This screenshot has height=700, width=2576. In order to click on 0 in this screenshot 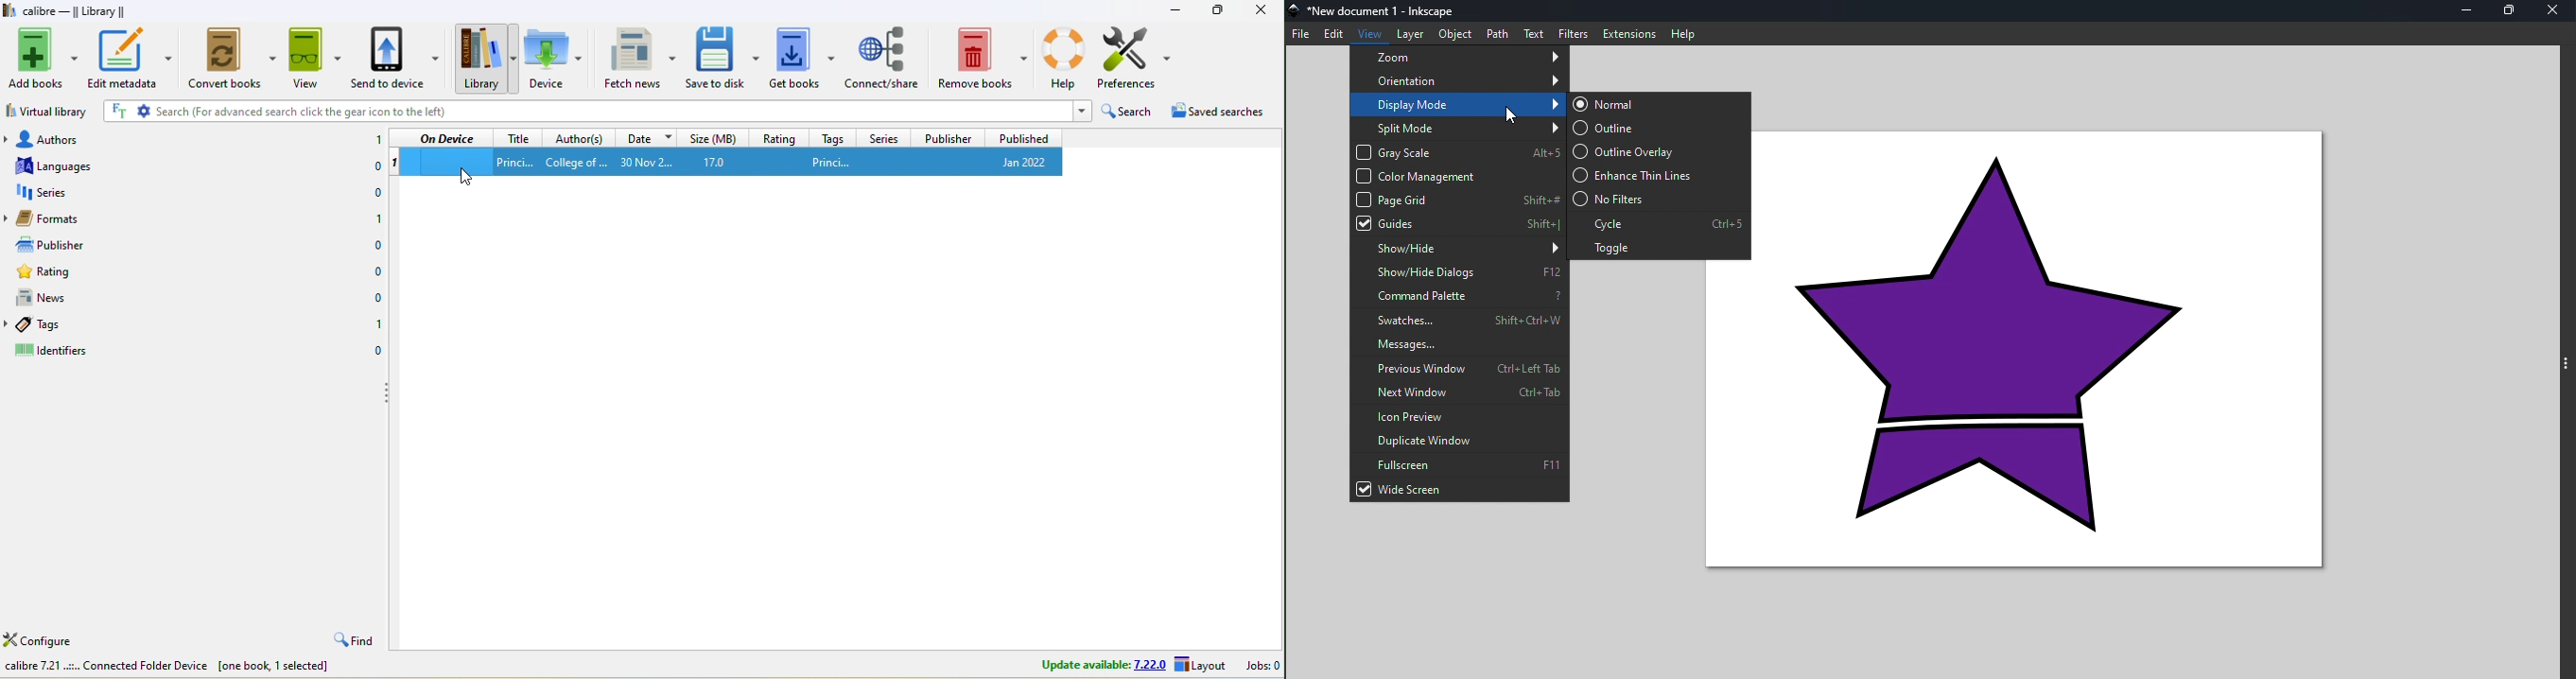, I will do `click(375, 298)`.